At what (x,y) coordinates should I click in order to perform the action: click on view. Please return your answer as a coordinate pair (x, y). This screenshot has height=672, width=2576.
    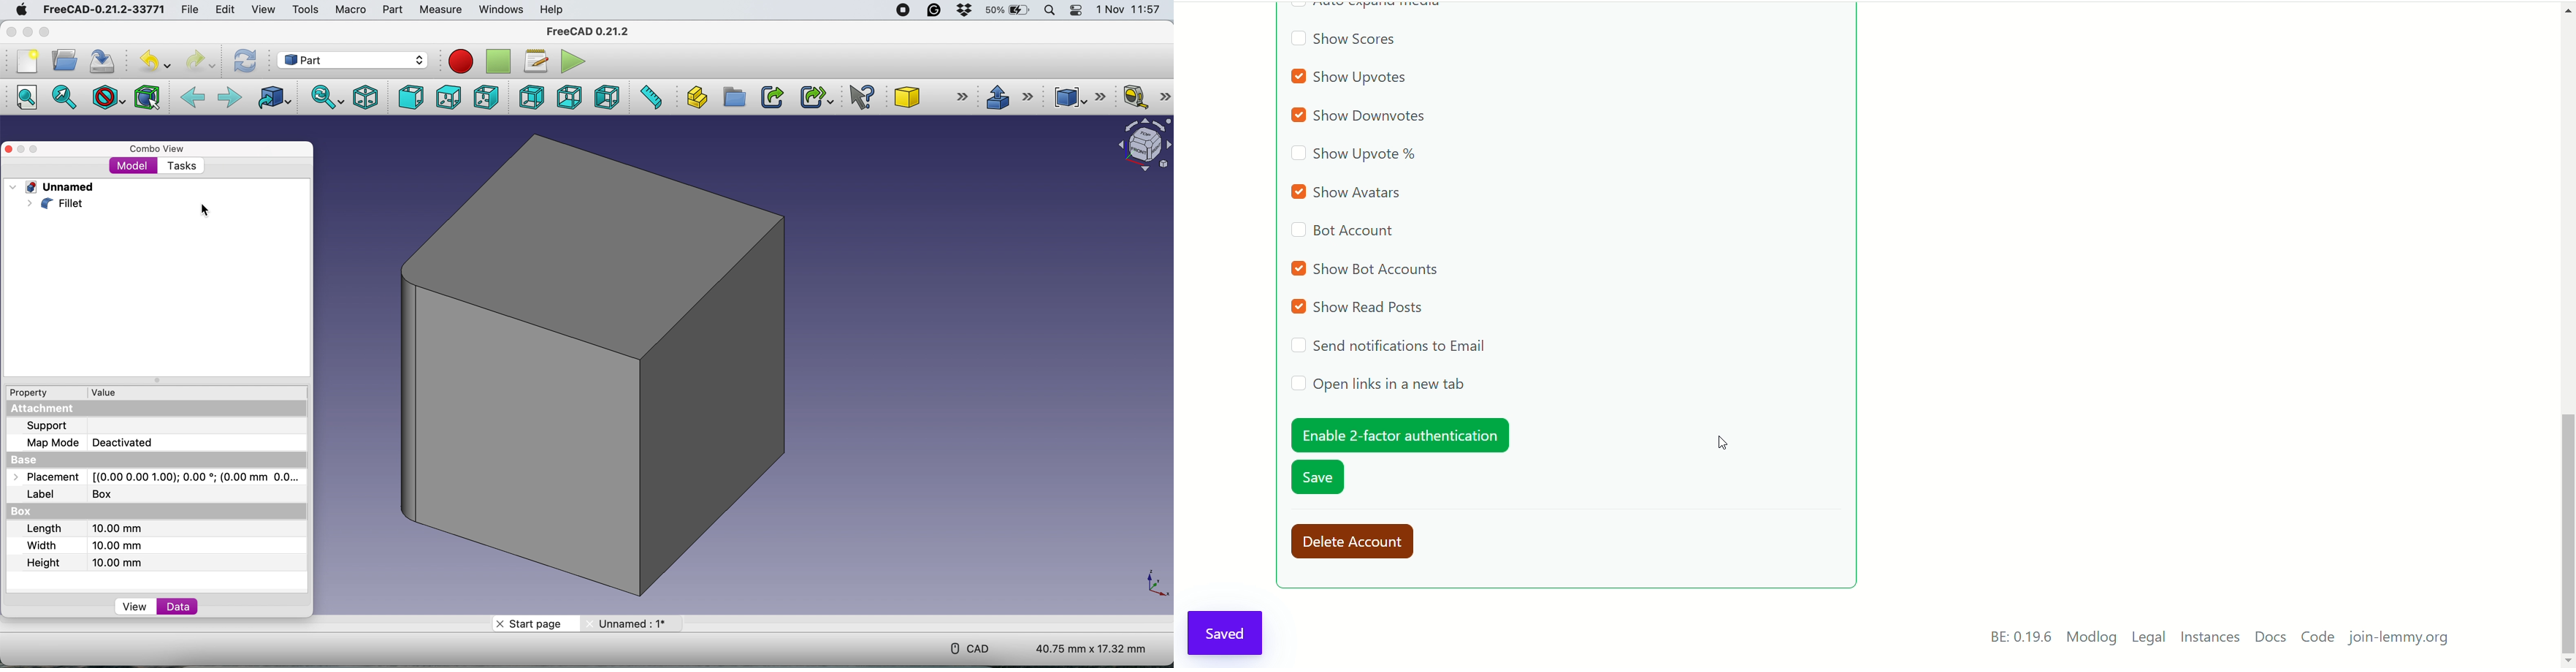
    Looking at the image, I should click on (264, 9).